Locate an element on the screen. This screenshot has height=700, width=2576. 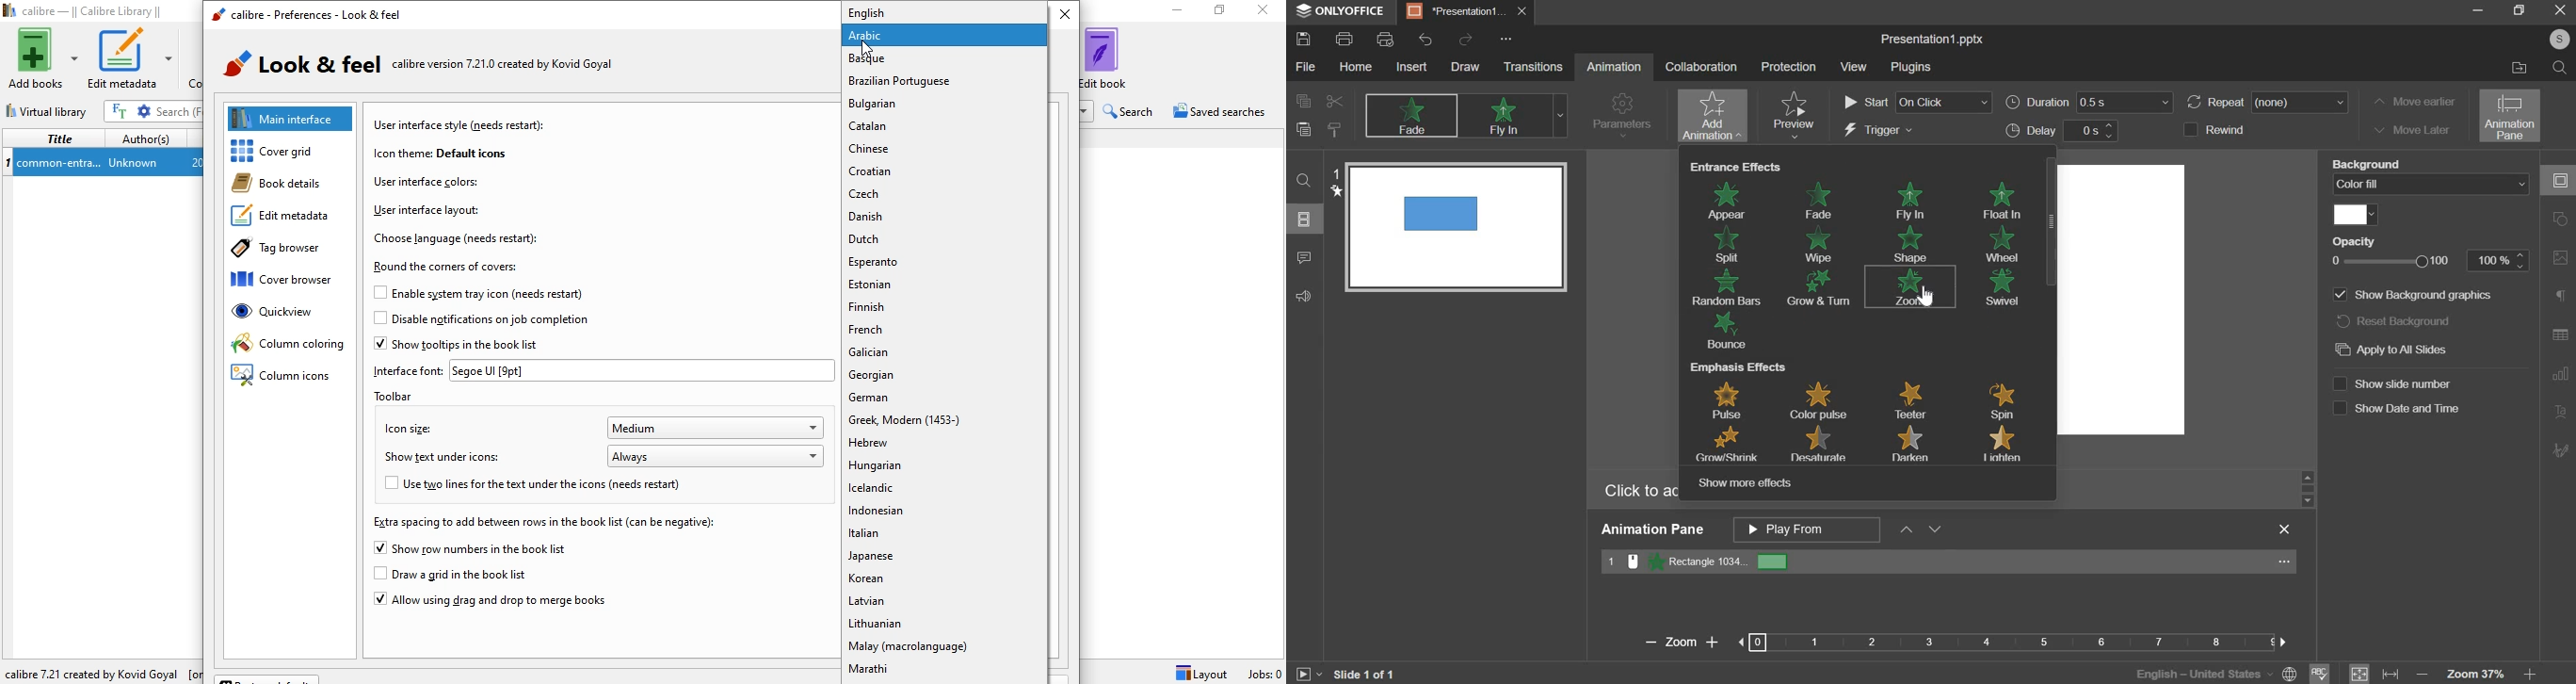
entrance effects is located at coordinates (1739, 166).